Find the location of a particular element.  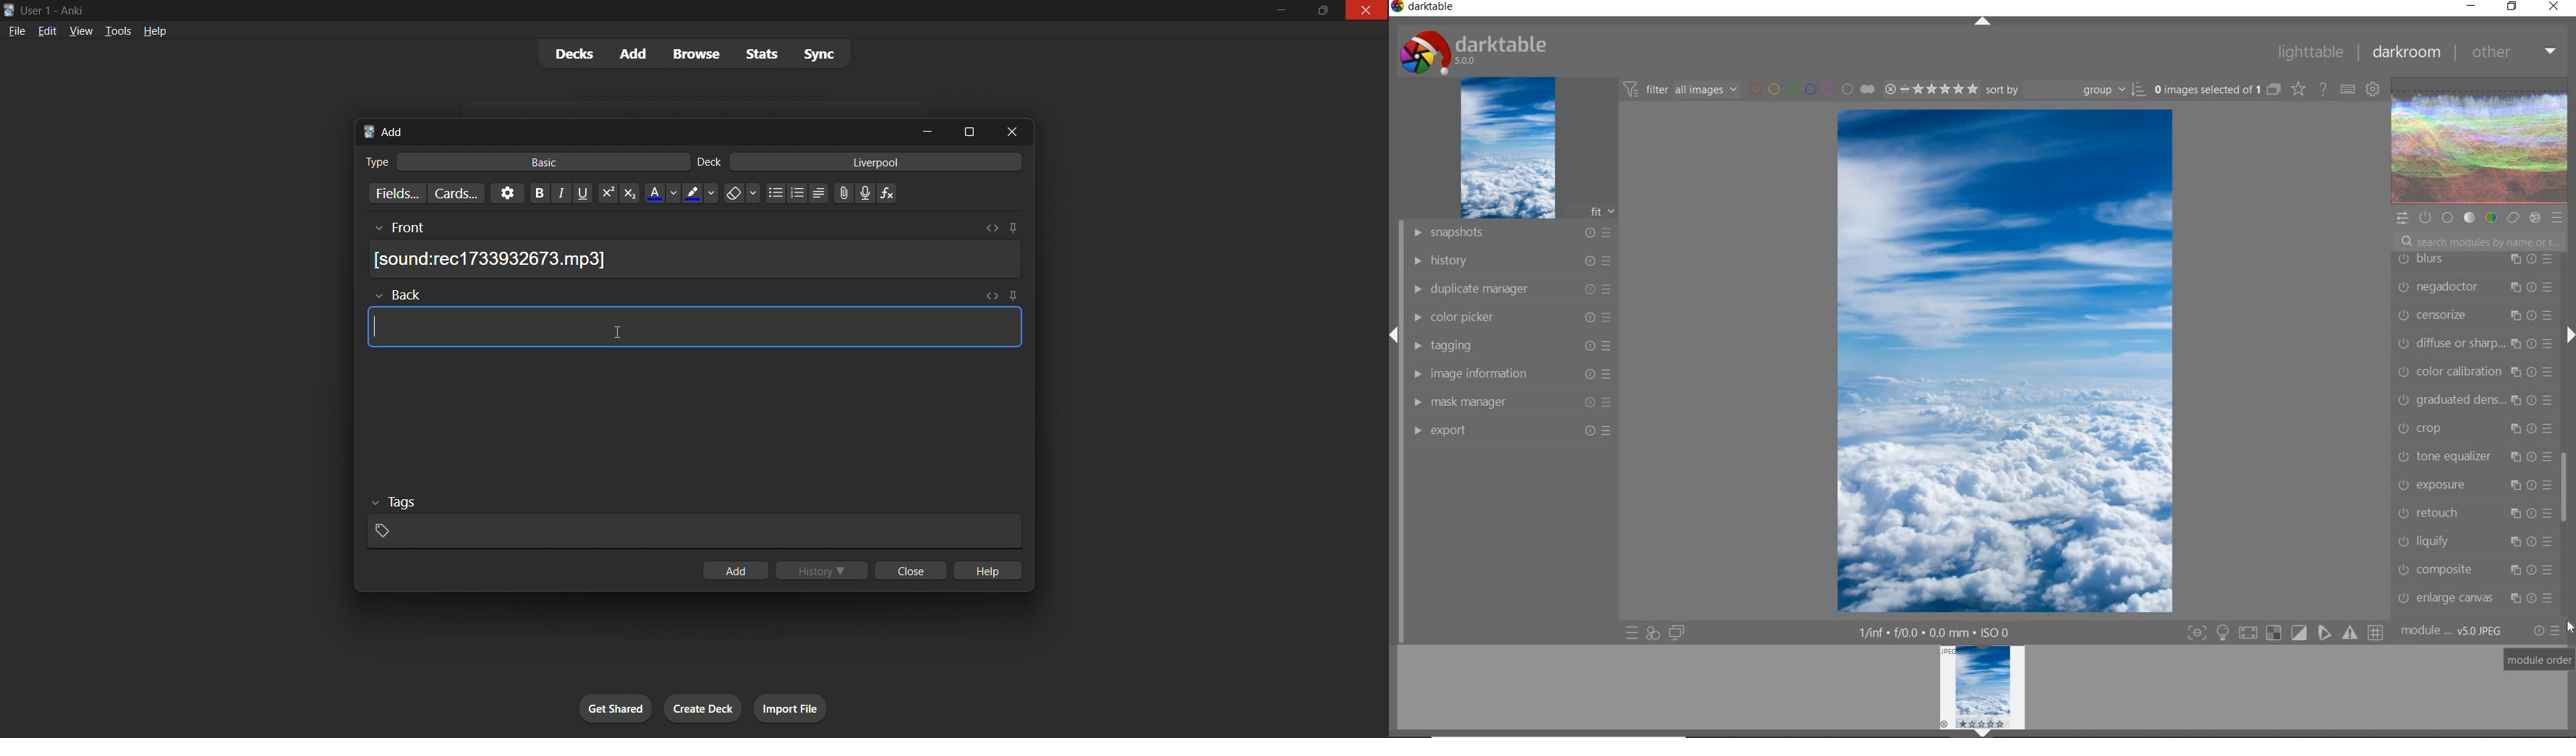

IMAGE PREVIEW is located at coordinates (1983, 686).